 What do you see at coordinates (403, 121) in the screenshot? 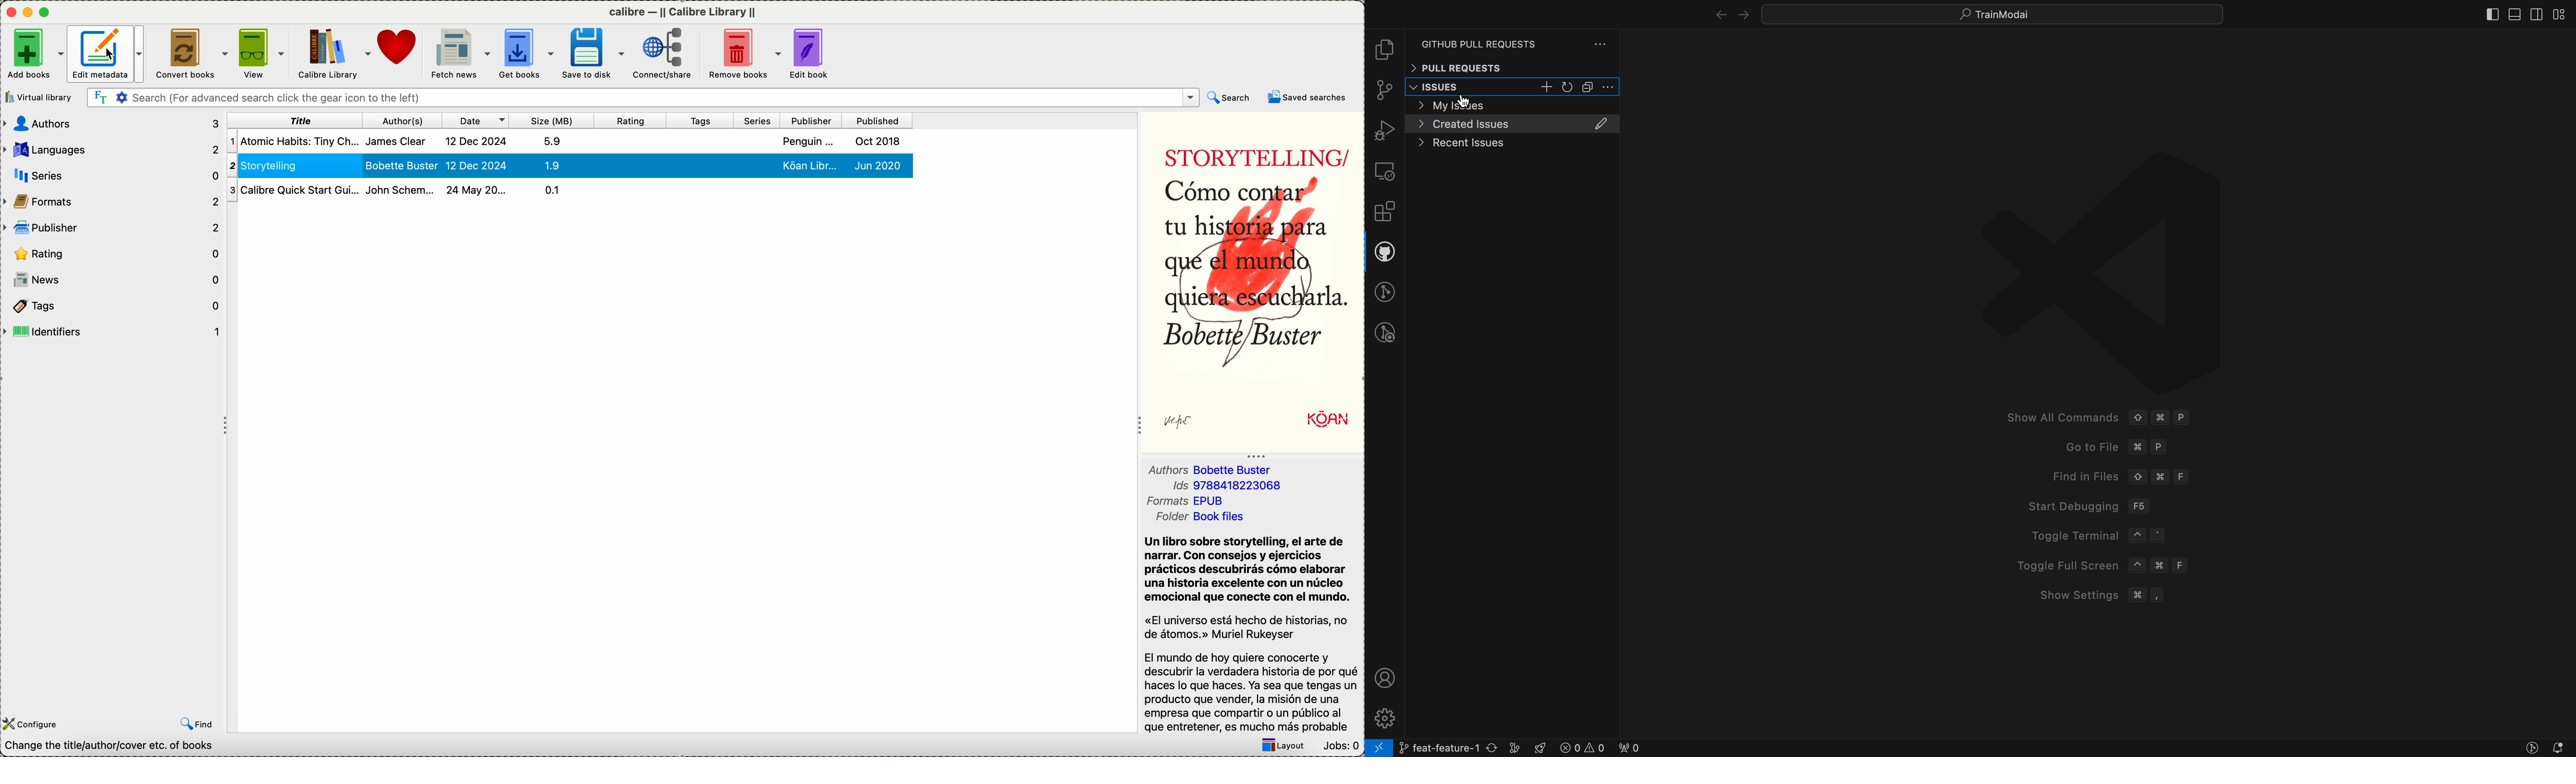
I see `author` at bounding box center [403, 121].